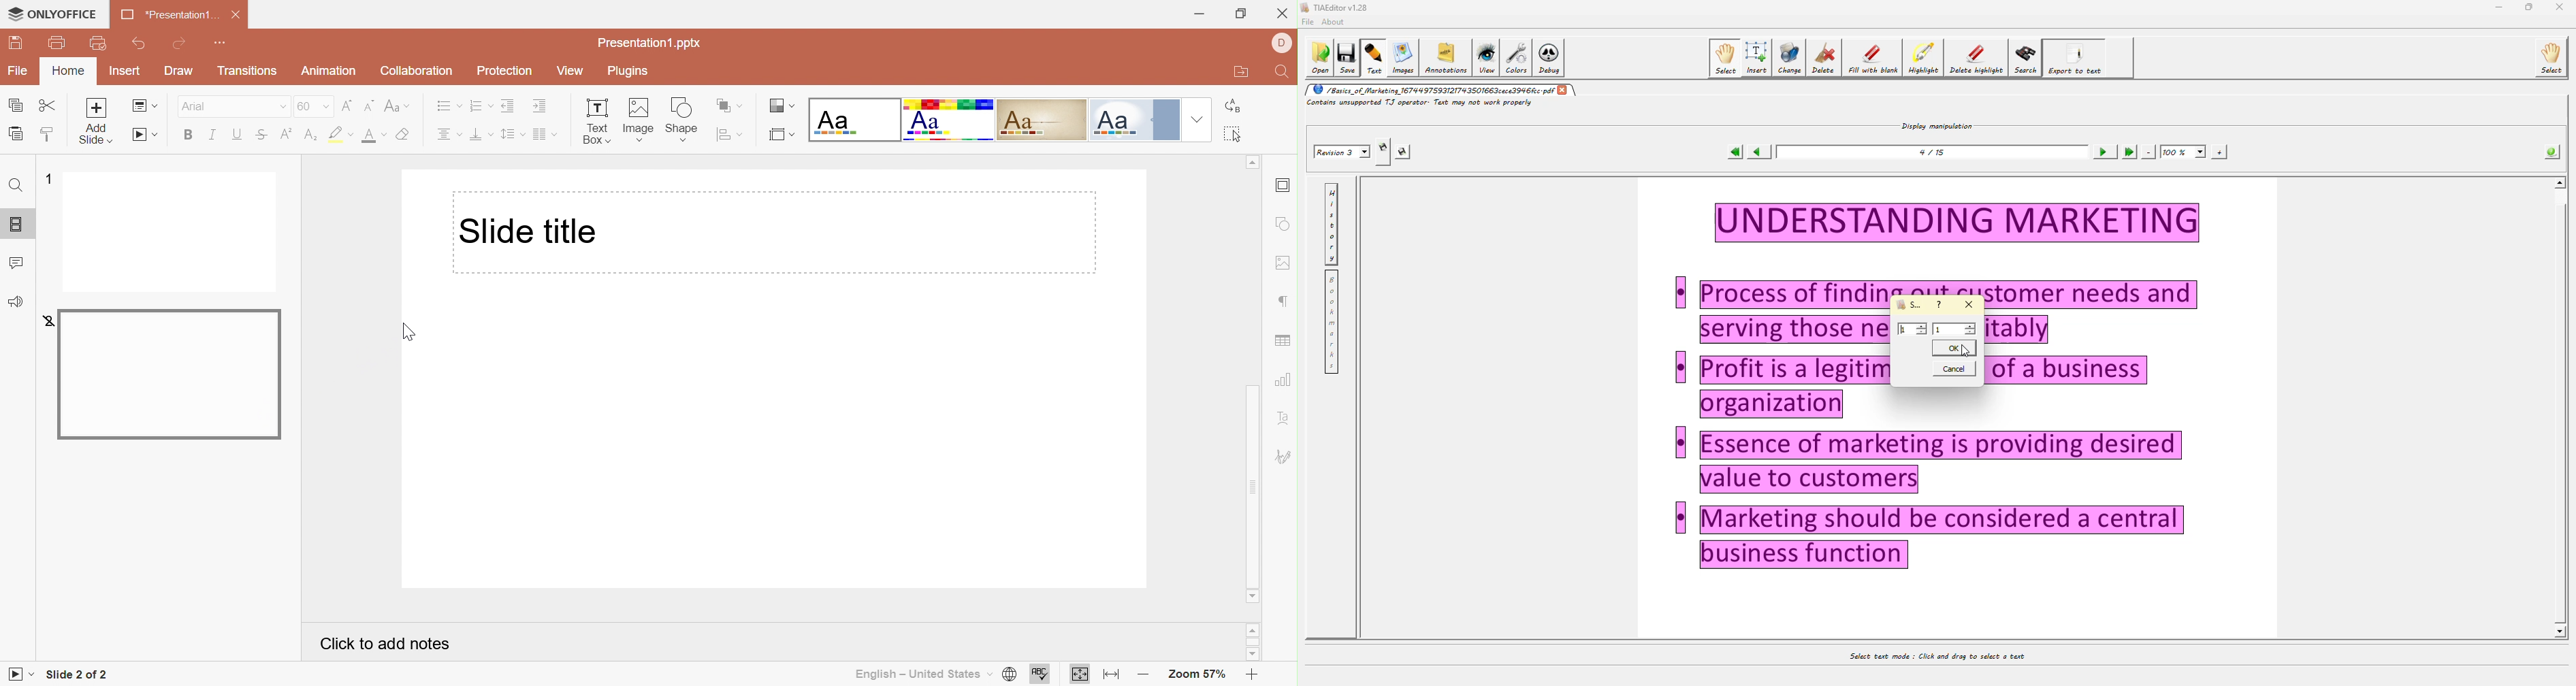 The height and width of the screenshot is (700, 2576). Describe the element at coordinates (730, 104) in the screenshot. I see `Arrange shapes` at that location.